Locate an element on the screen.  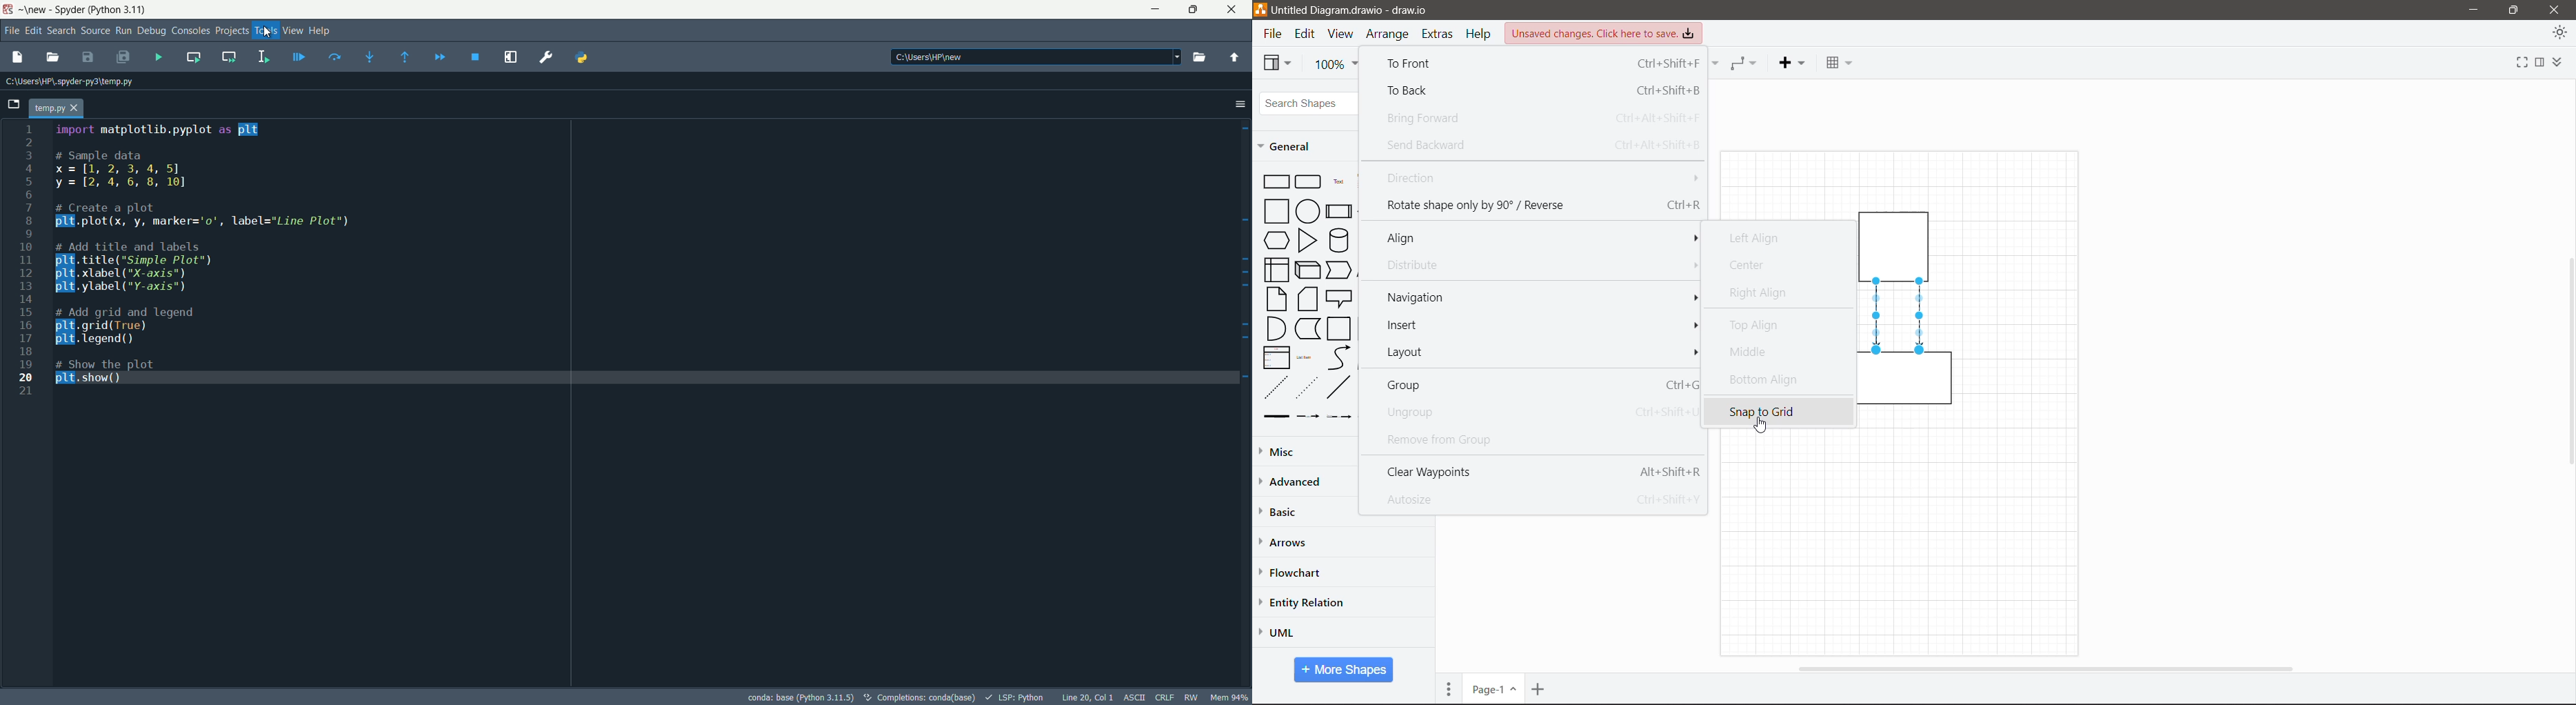
debug file is located at coordinates (300, 57).